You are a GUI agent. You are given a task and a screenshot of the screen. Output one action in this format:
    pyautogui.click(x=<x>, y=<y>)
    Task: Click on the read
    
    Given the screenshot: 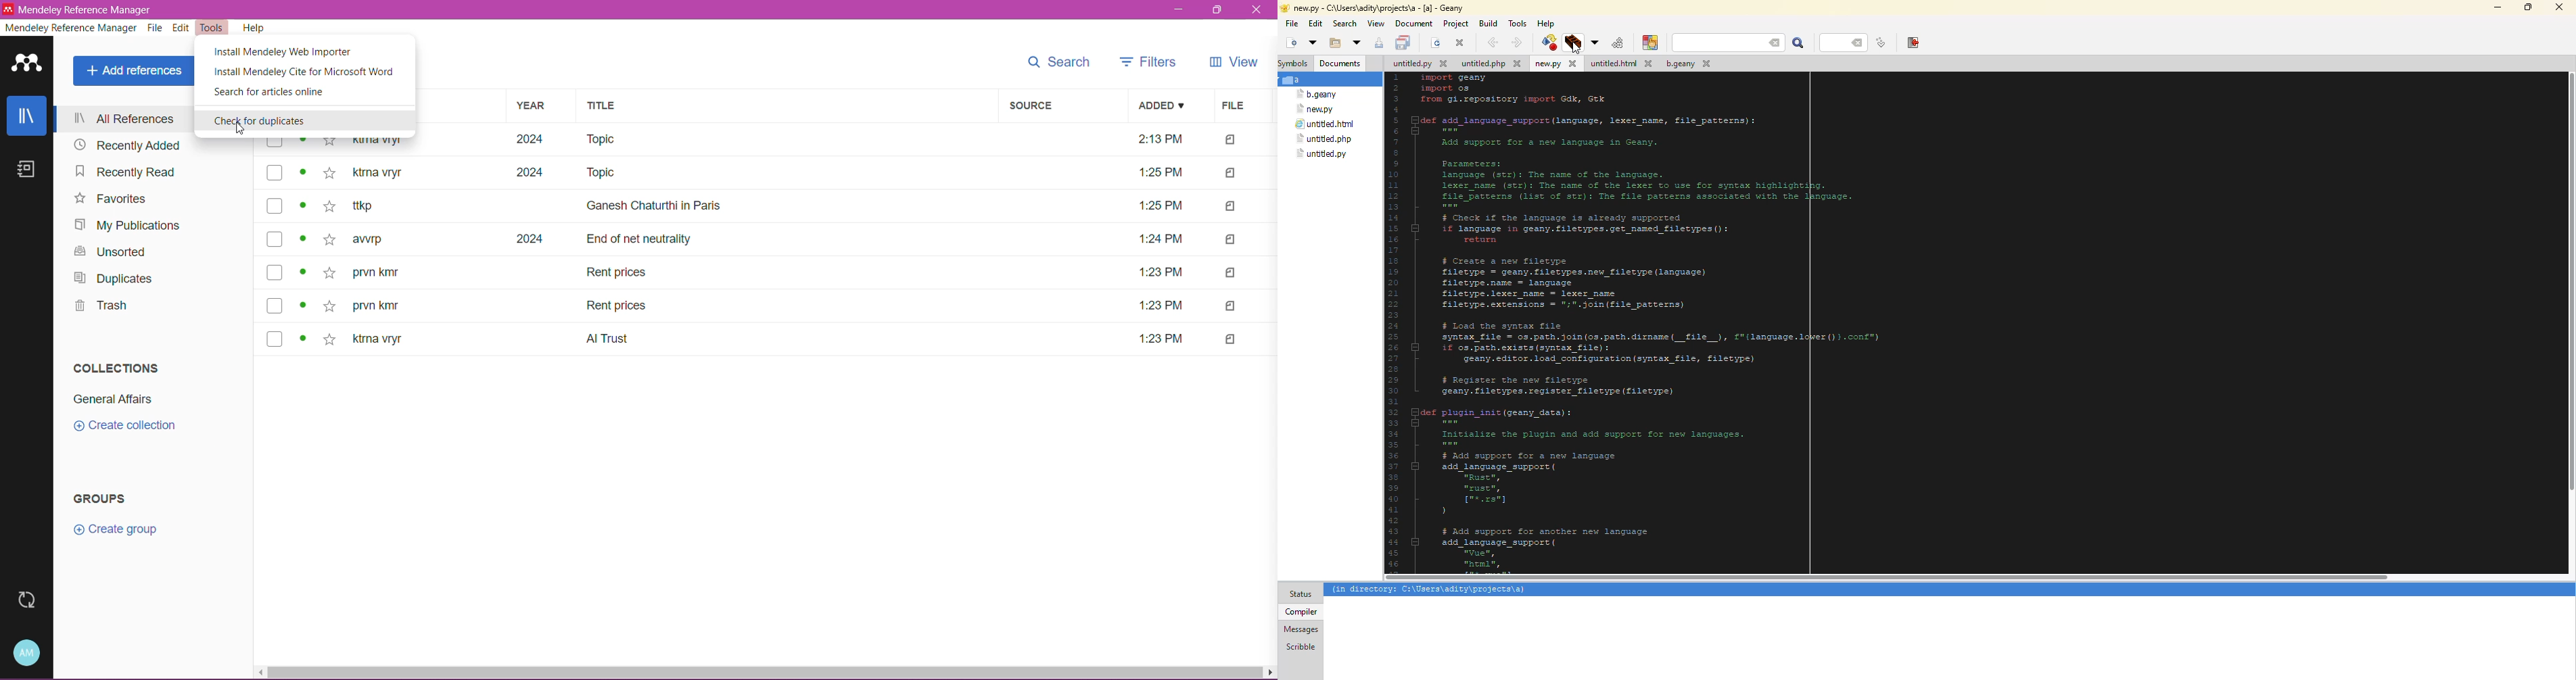 What is the action you would take?
    pyautogui.click(x=304, y=176)
    